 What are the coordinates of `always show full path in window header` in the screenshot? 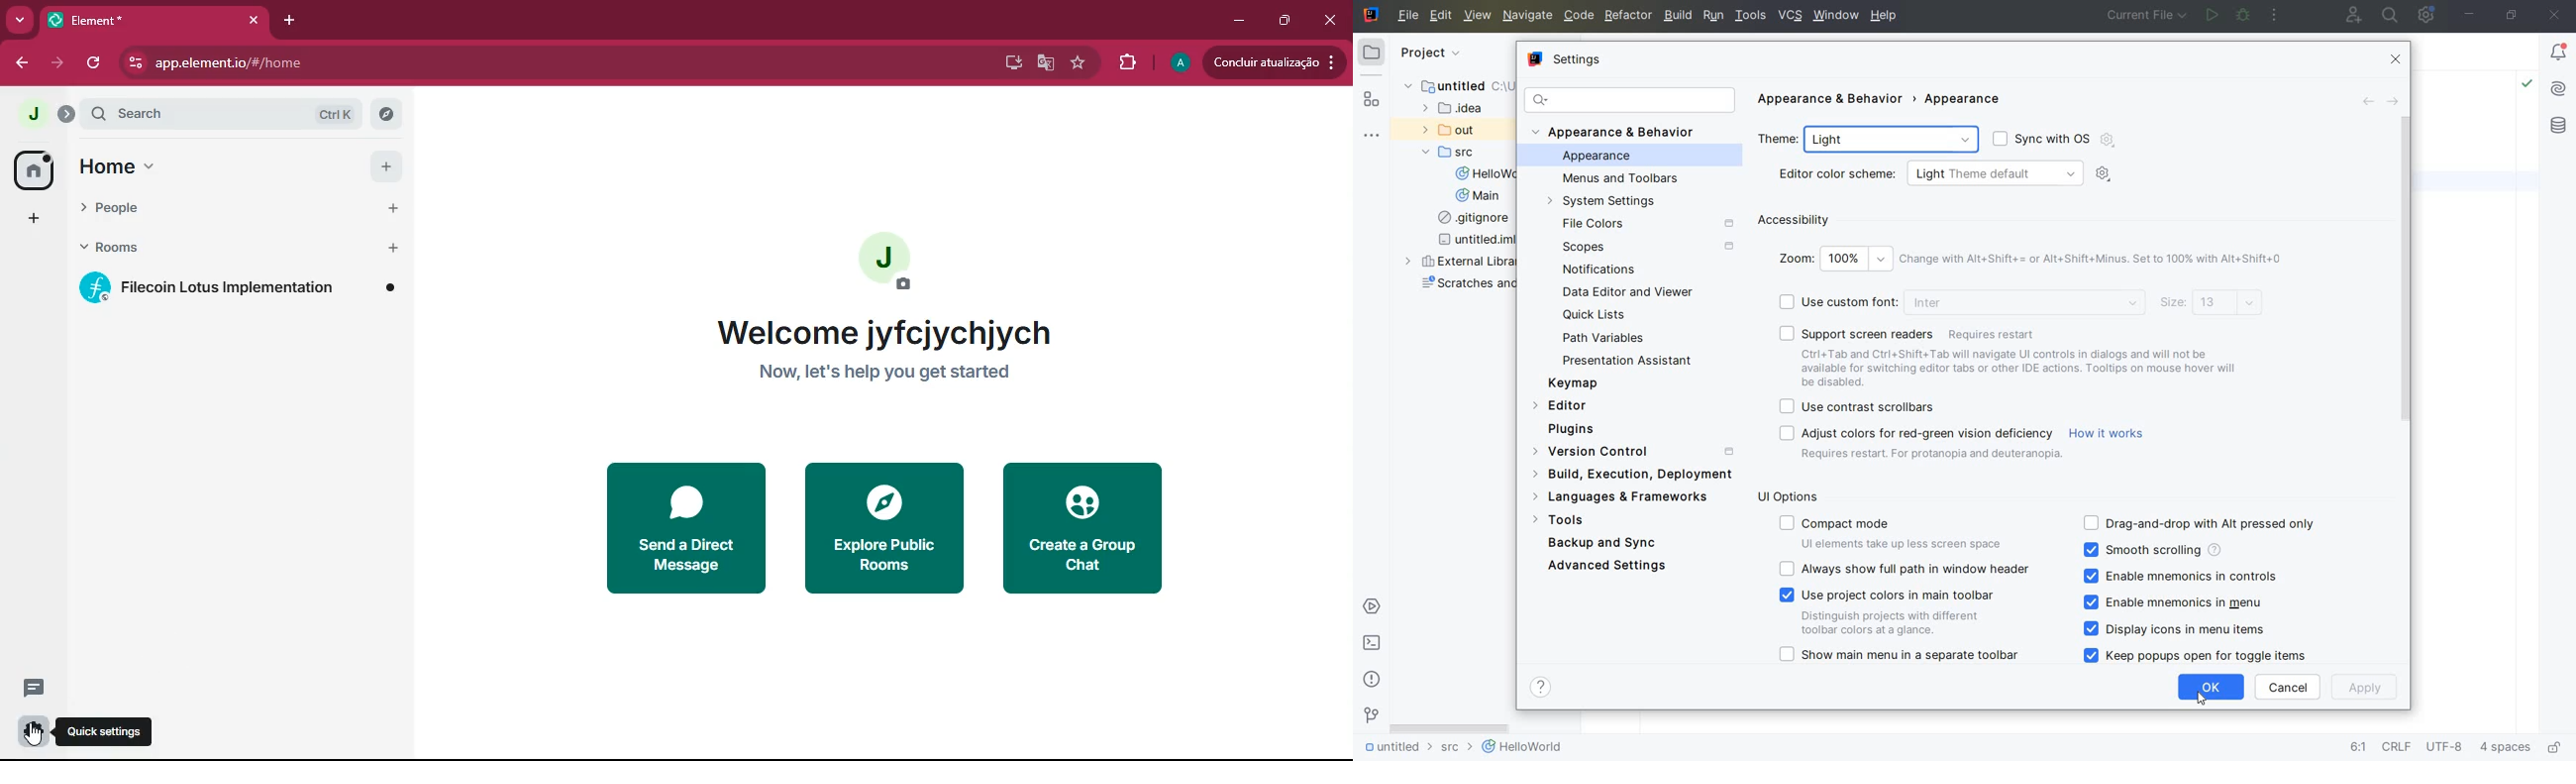 It's located at (1907, 569).